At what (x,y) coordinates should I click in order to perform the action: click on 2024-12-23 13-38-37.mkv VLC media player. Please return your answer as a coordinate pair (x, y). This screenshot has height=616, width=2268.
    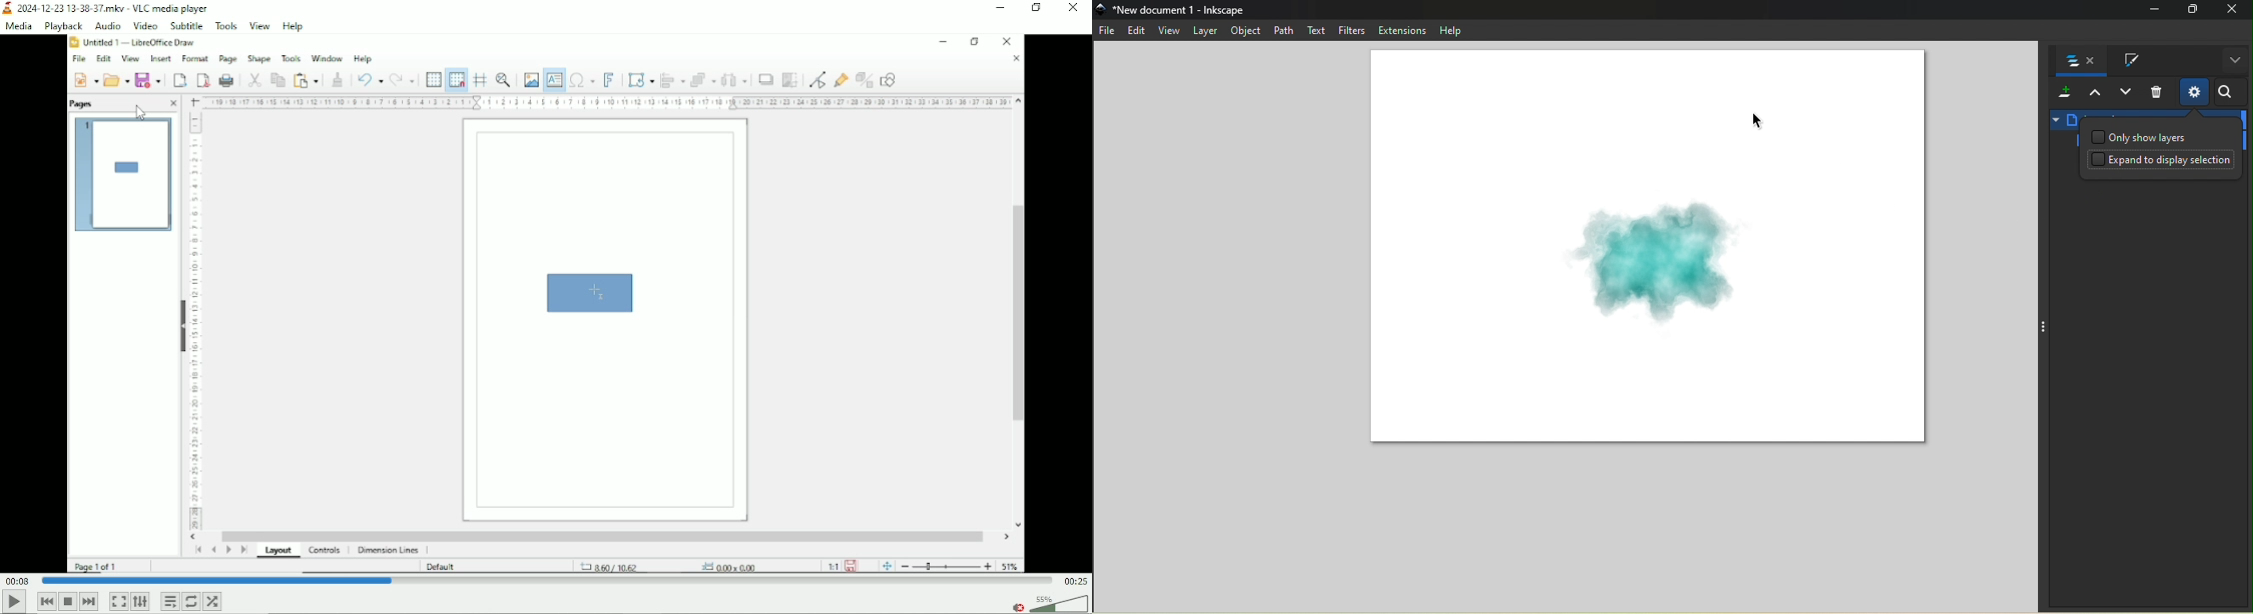
    Looking at the image, I should click on (117, 7).